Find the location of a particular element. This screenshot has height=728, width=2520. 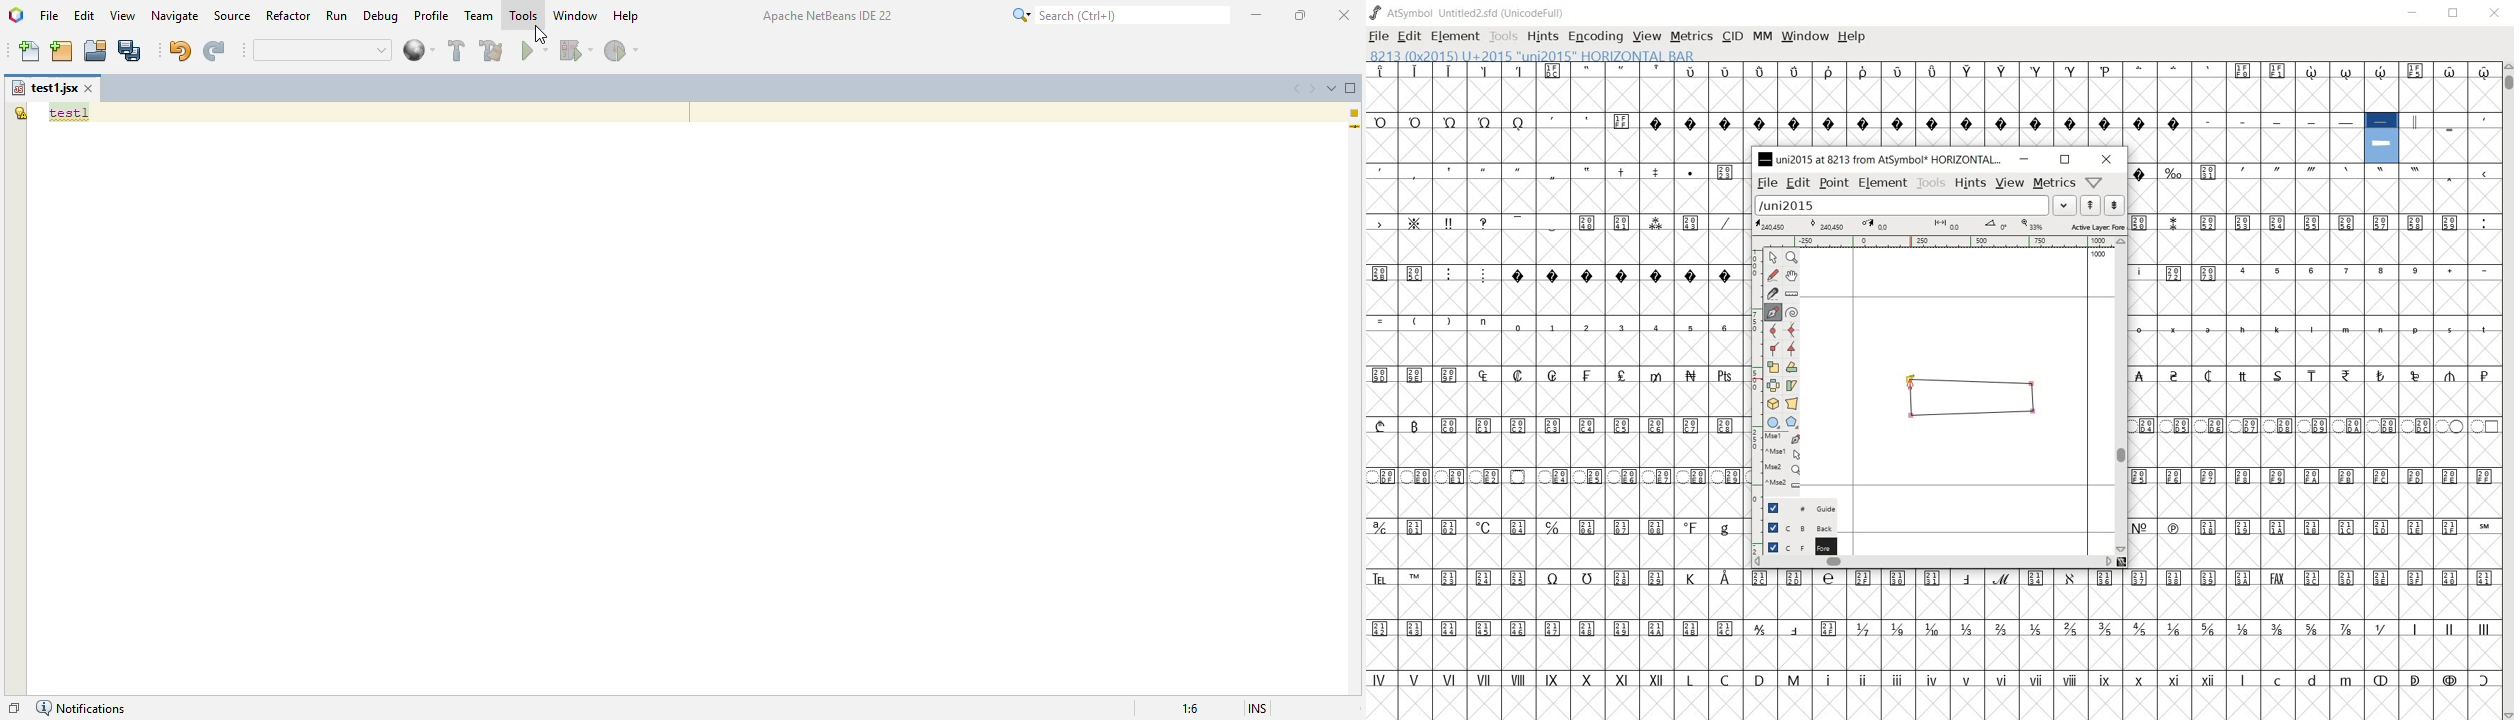

measure a distance, angle between points is located at coordinates (1792, 294).